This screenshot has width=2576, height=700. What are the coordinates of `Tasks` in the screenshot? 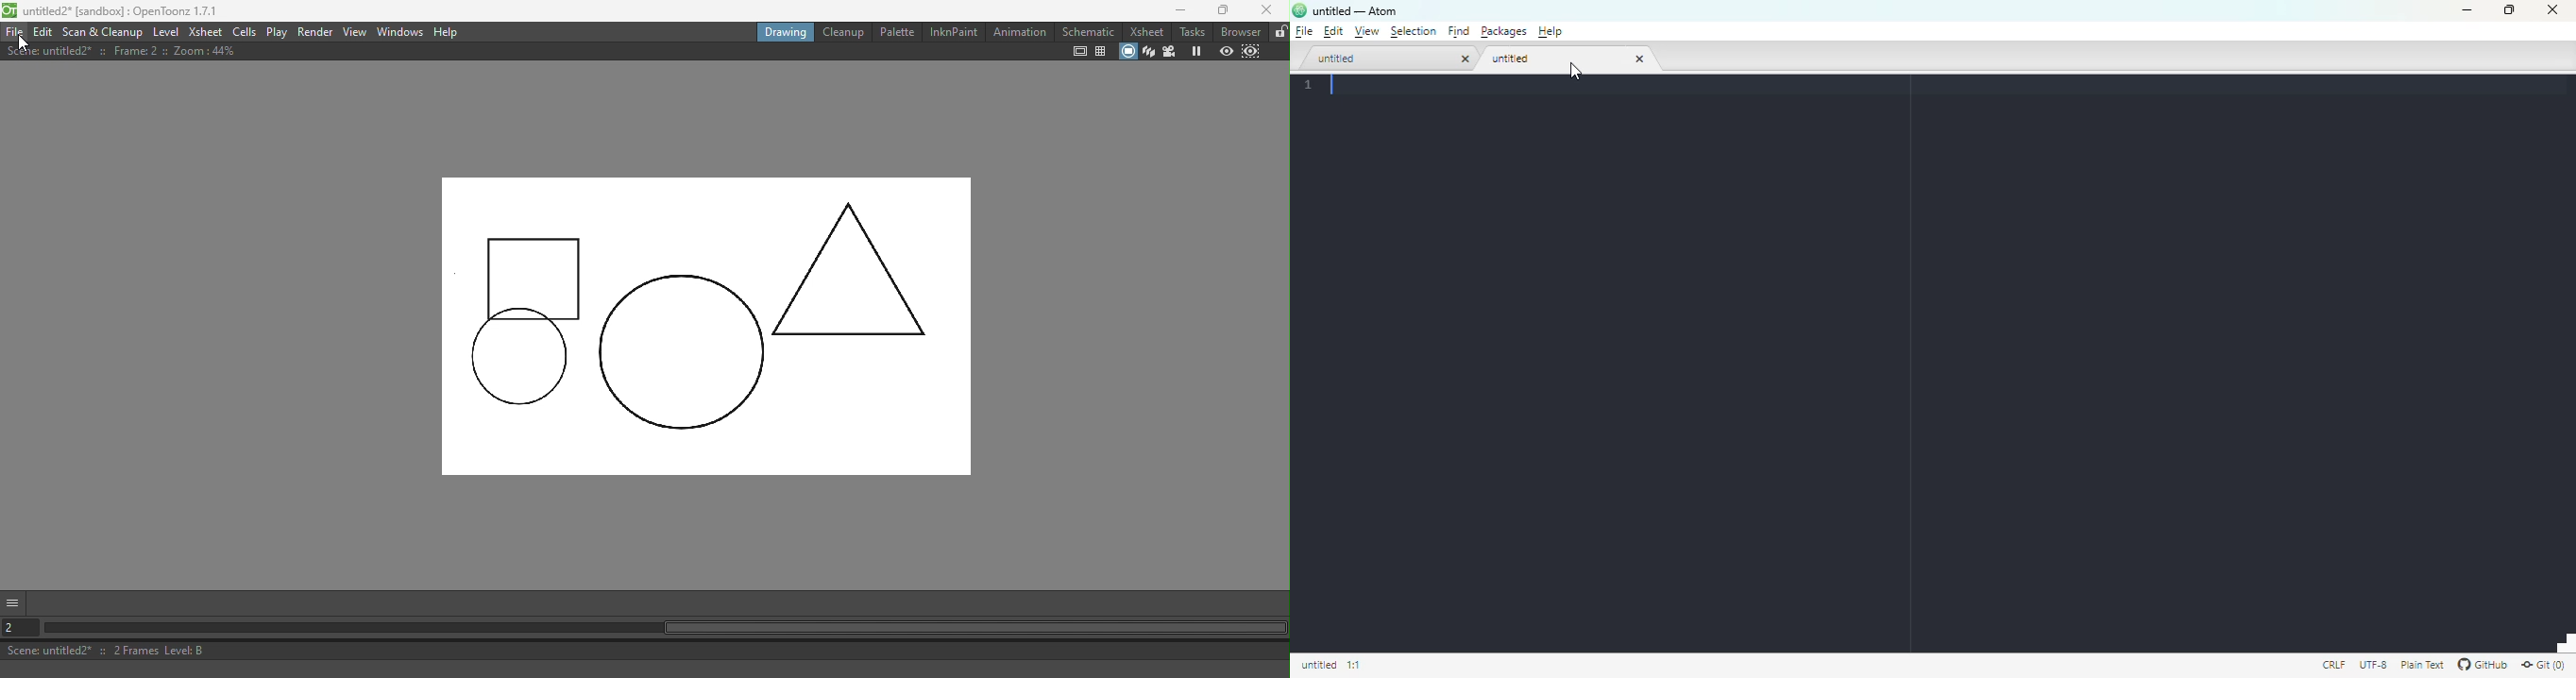 It's located at (1192, 30).